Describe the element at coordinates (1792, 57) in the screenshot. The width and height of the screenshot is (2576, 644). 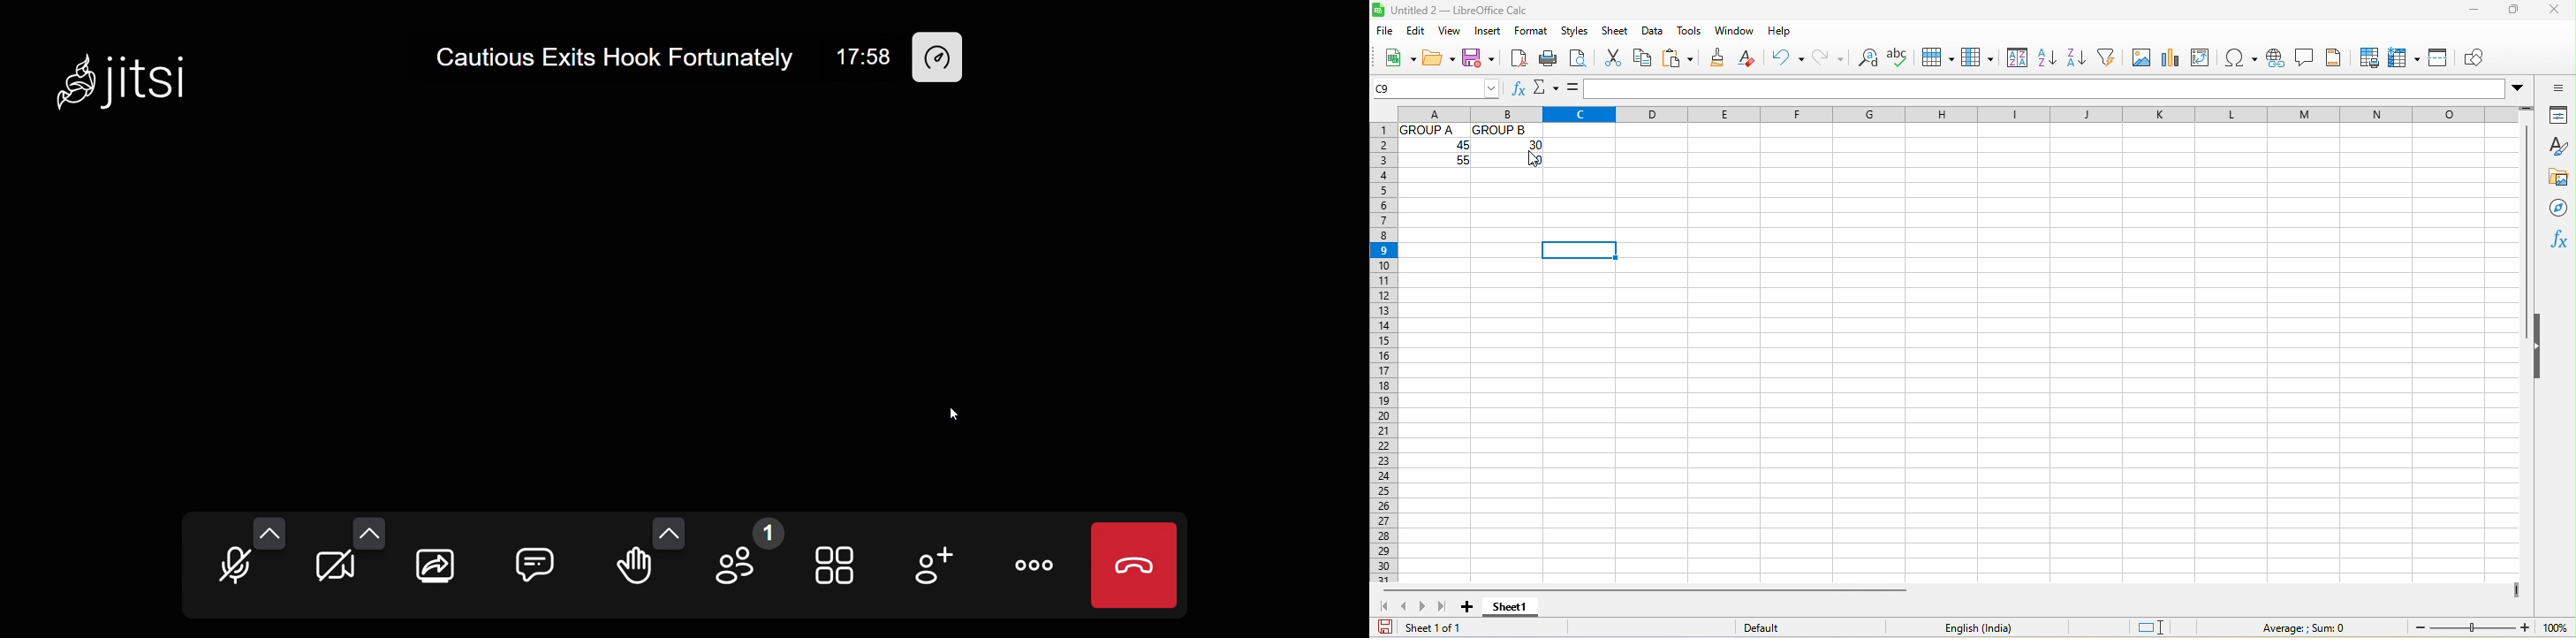
I see `undo` at that location.